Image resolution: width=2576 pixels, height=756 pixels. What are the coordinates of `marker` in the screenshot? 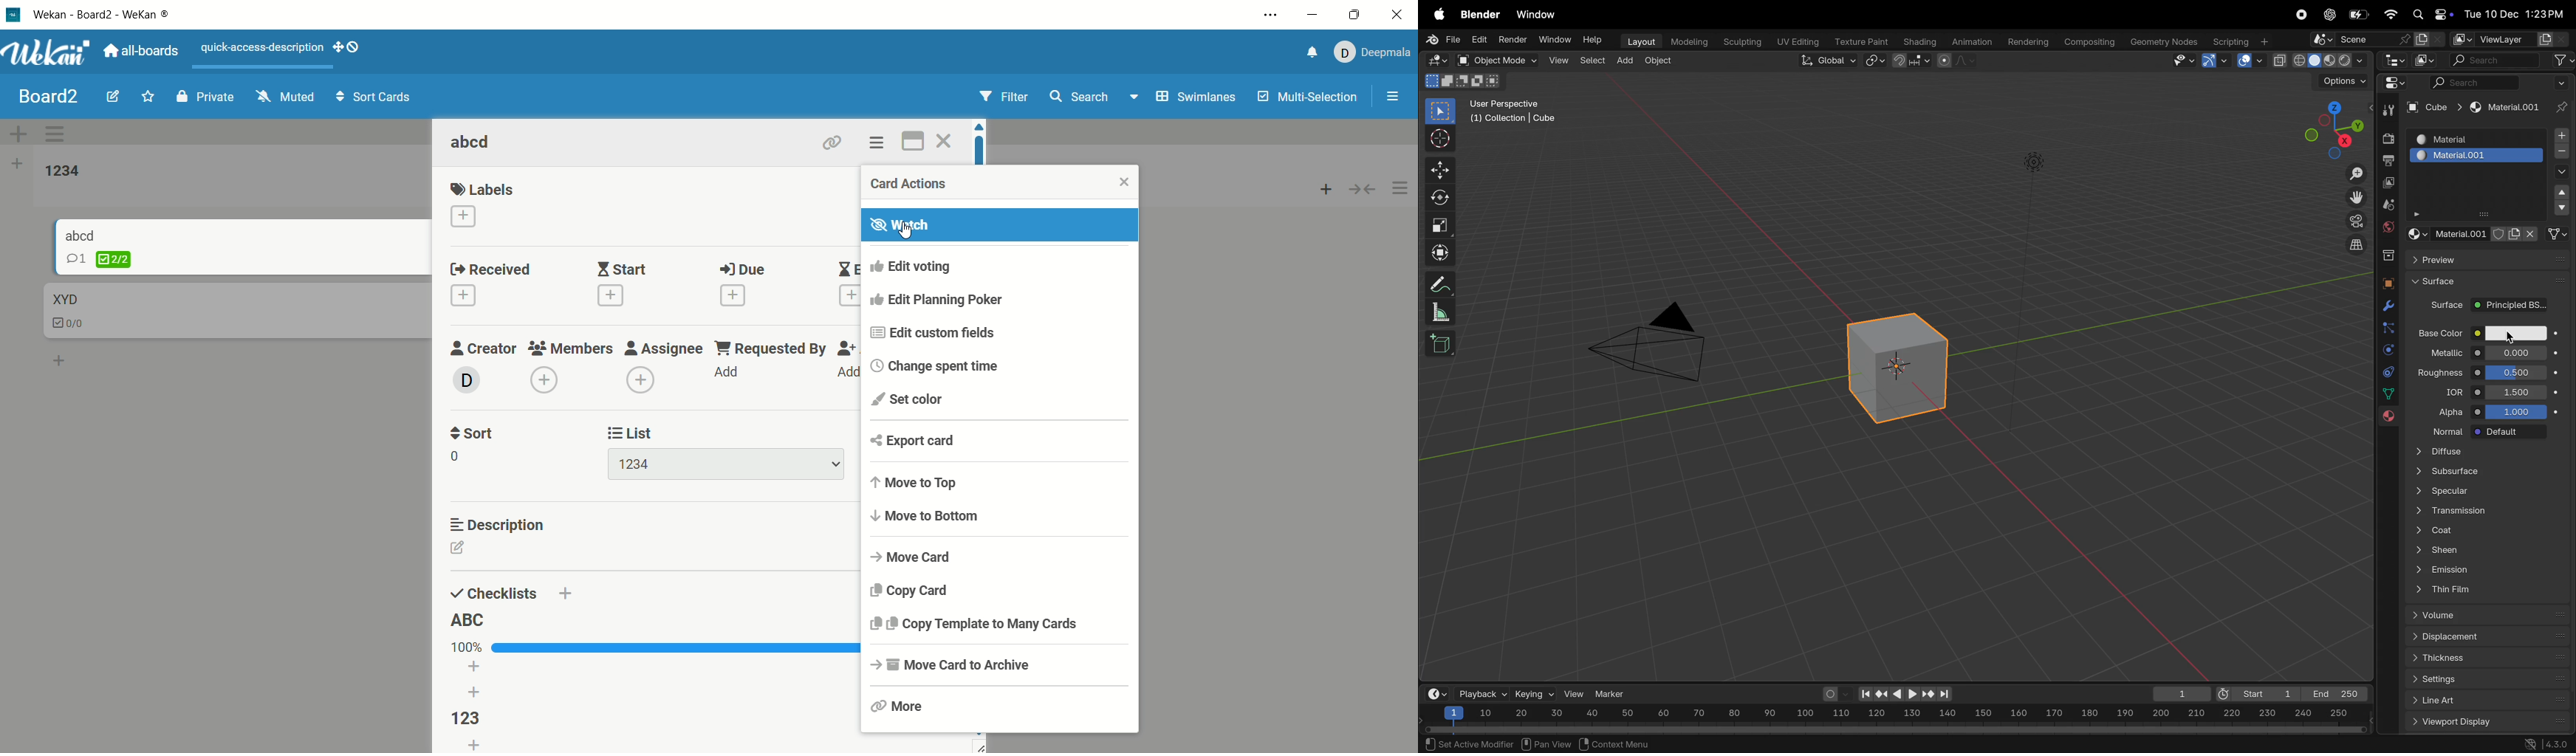 It's located at (1614, 693).